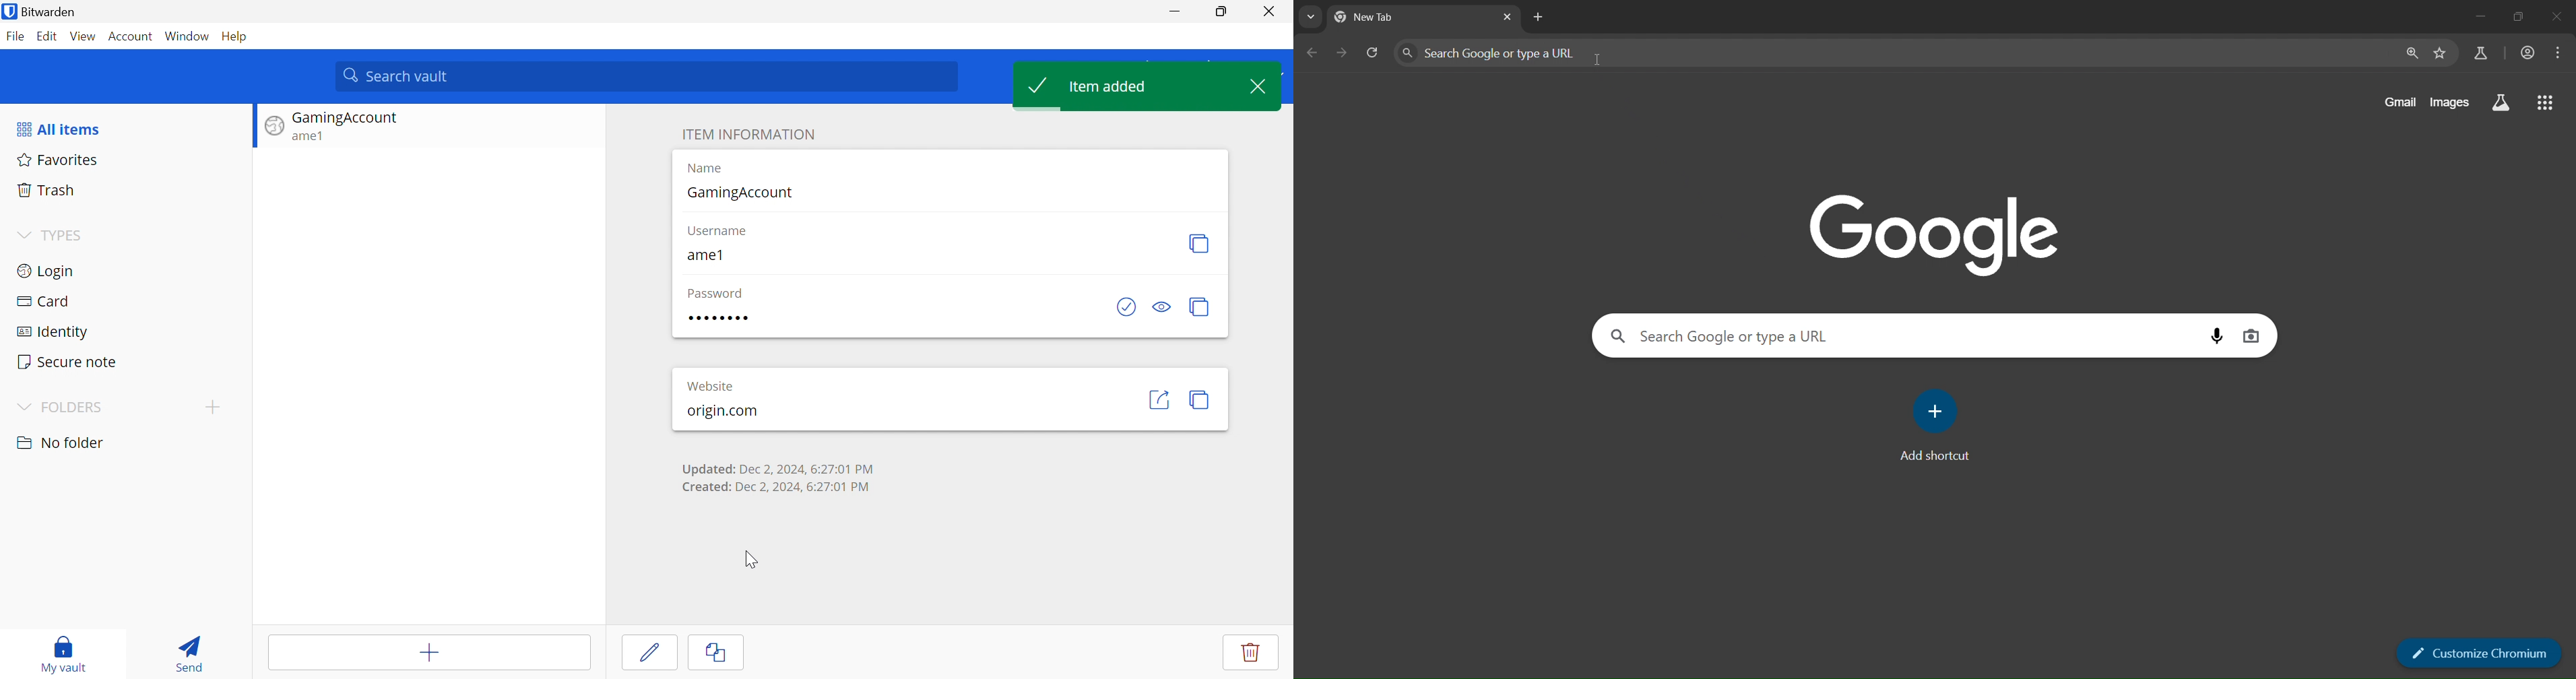 The width and height of the screenshot is (2576, 700). Describe the element at coordinates (39, 11) in the screenshot. I see `Bitwarden` at that location.